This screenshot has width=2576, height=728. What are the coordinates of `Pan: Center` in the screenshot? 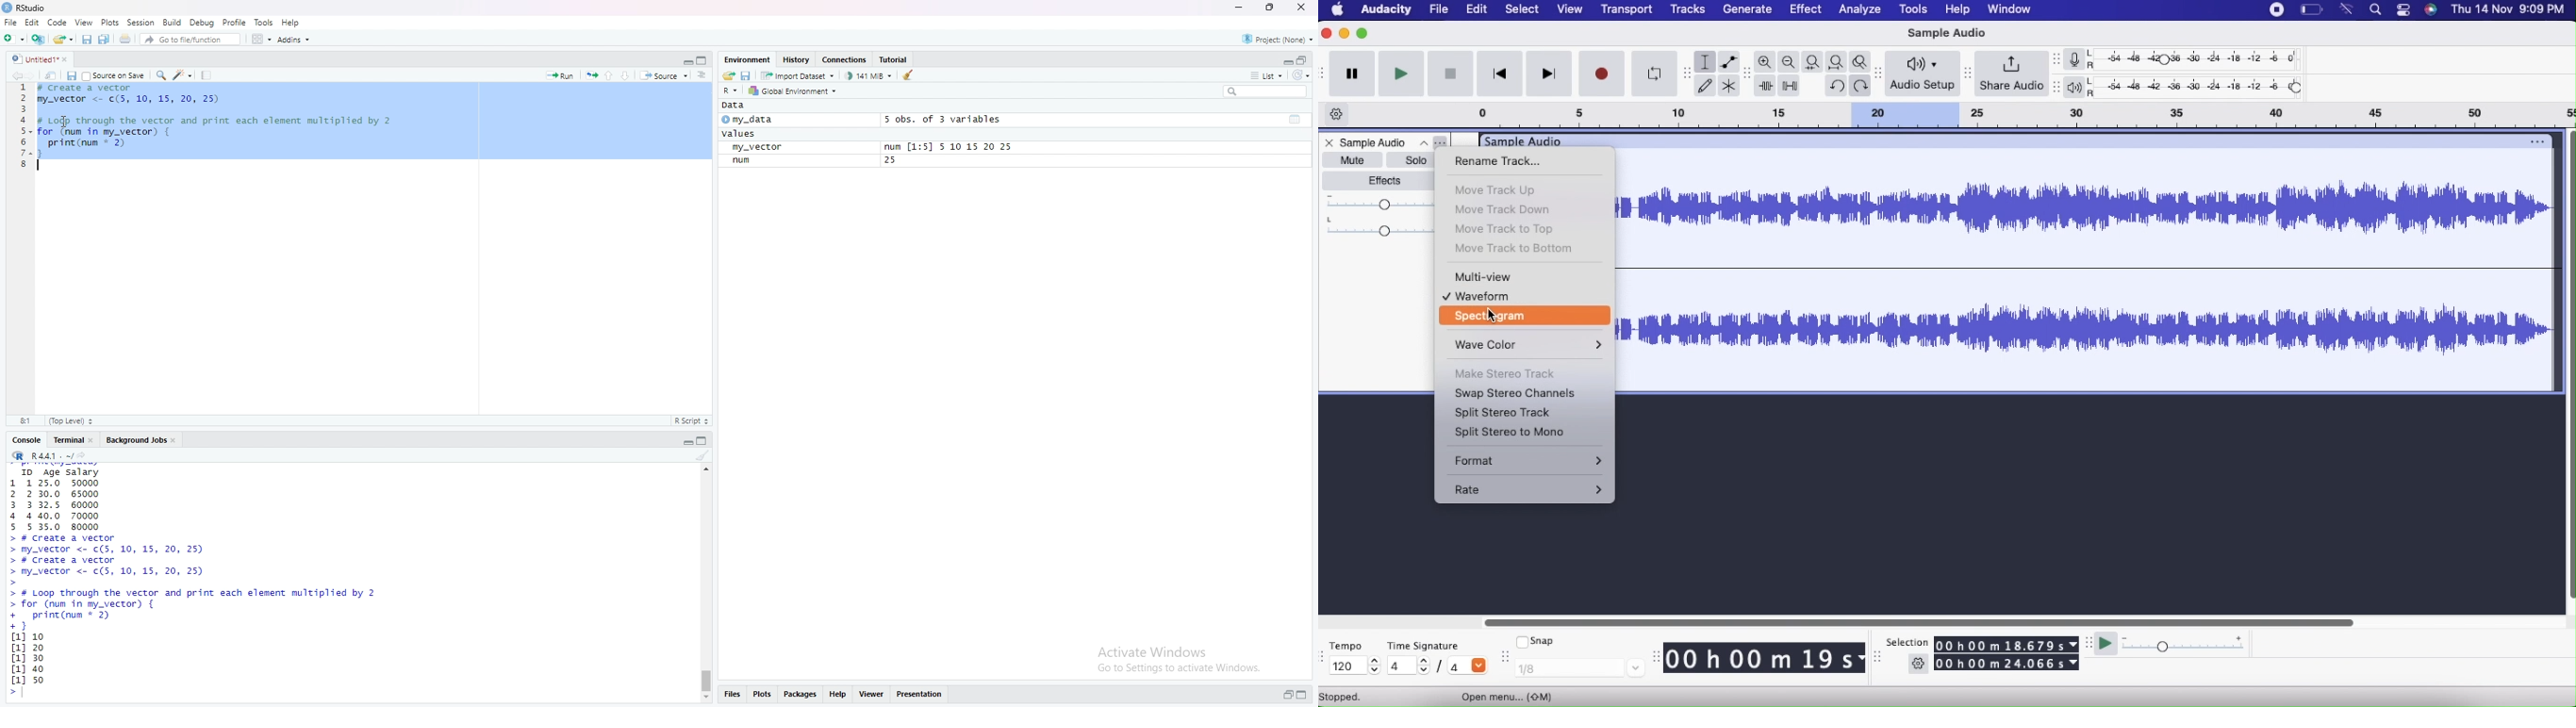 It's located at (1377, 226).